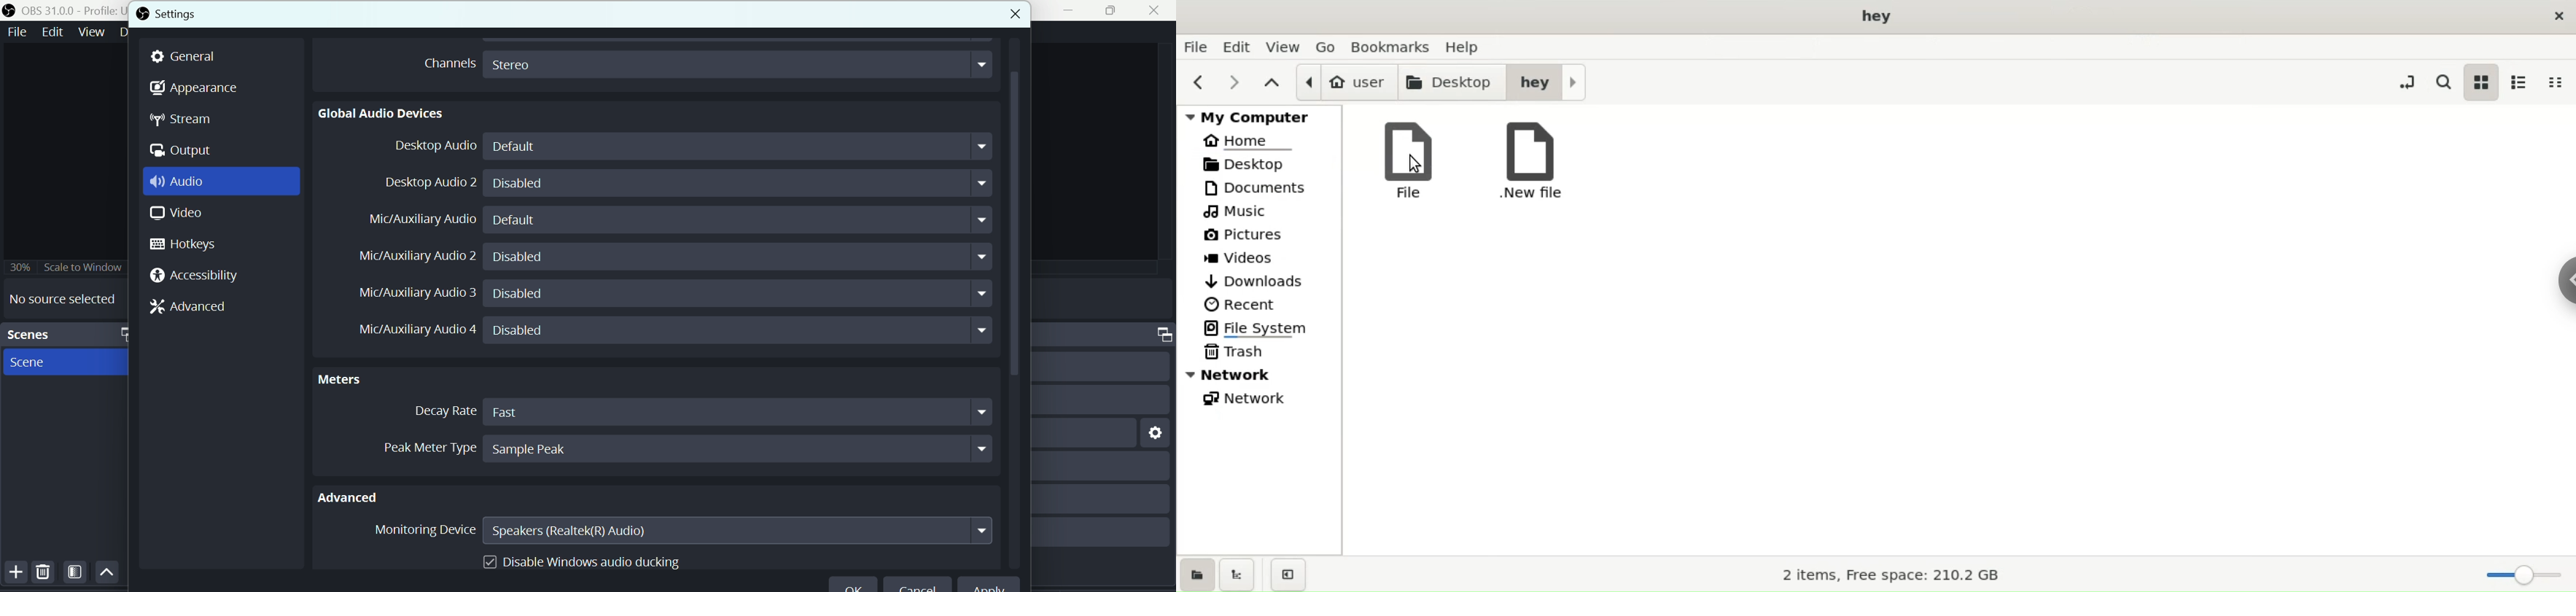 Image resolution: width=2576 pixels, height=616 pixels. I want to click on general, so click(190, 56).